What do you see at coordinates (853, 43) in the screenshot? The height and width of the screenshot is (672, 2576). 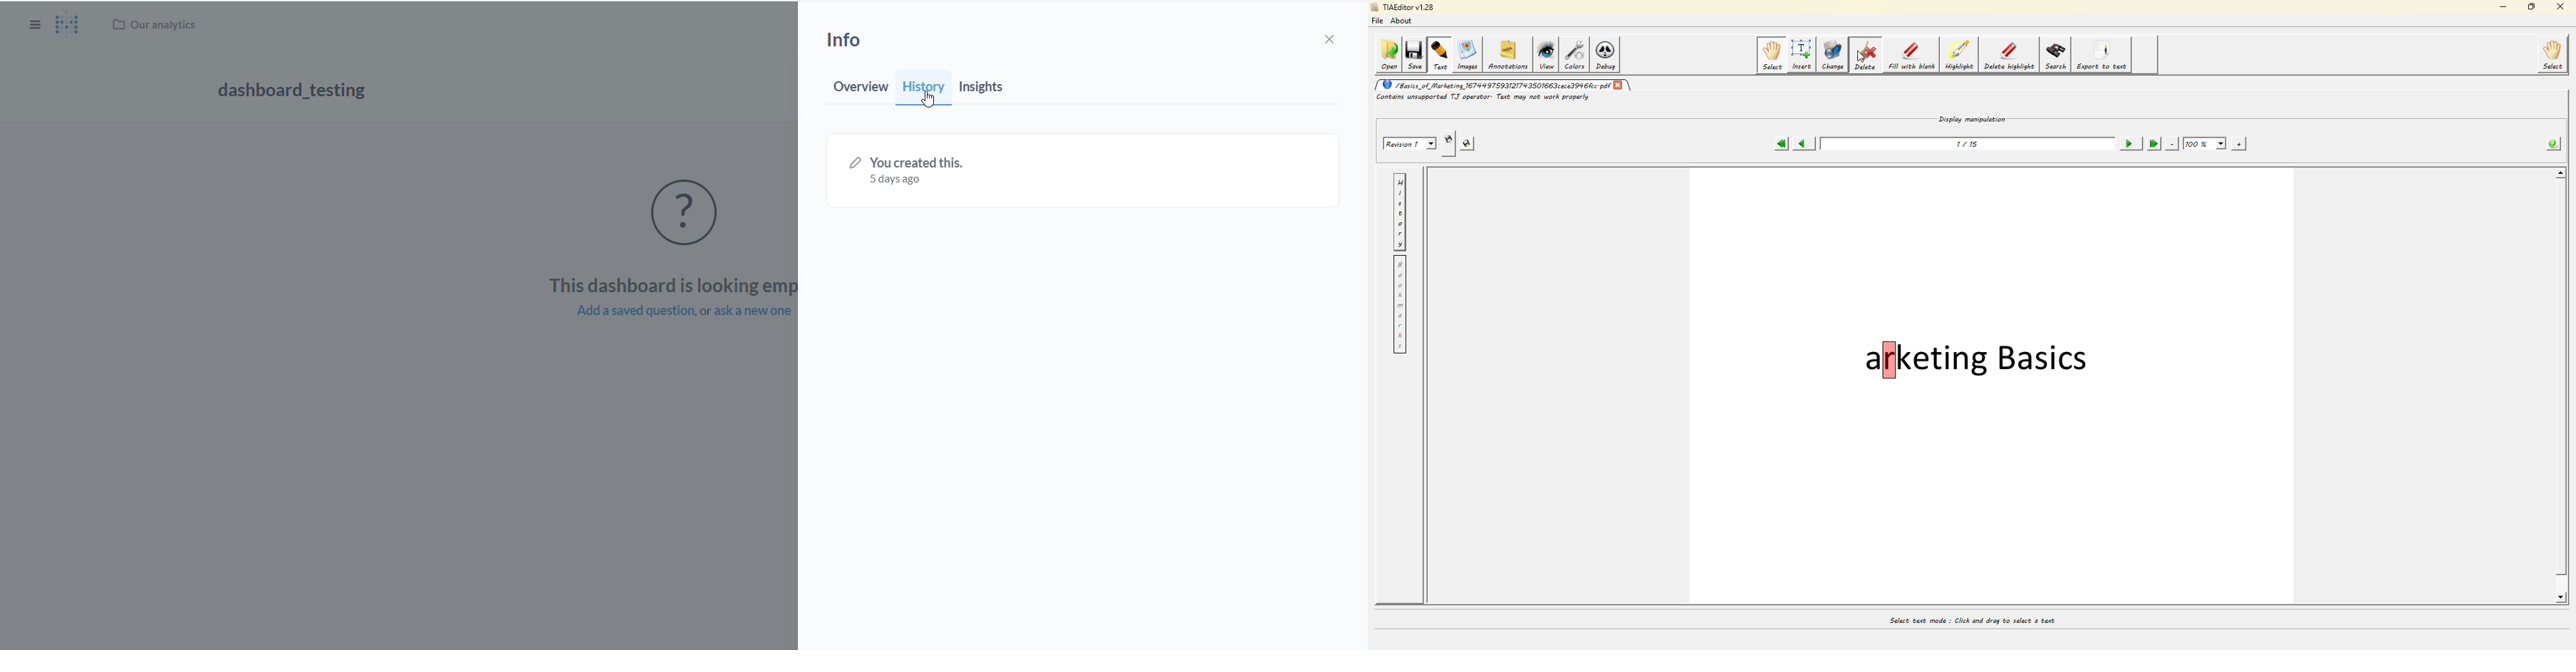 I see `info ` at bounding box center [853, 43].